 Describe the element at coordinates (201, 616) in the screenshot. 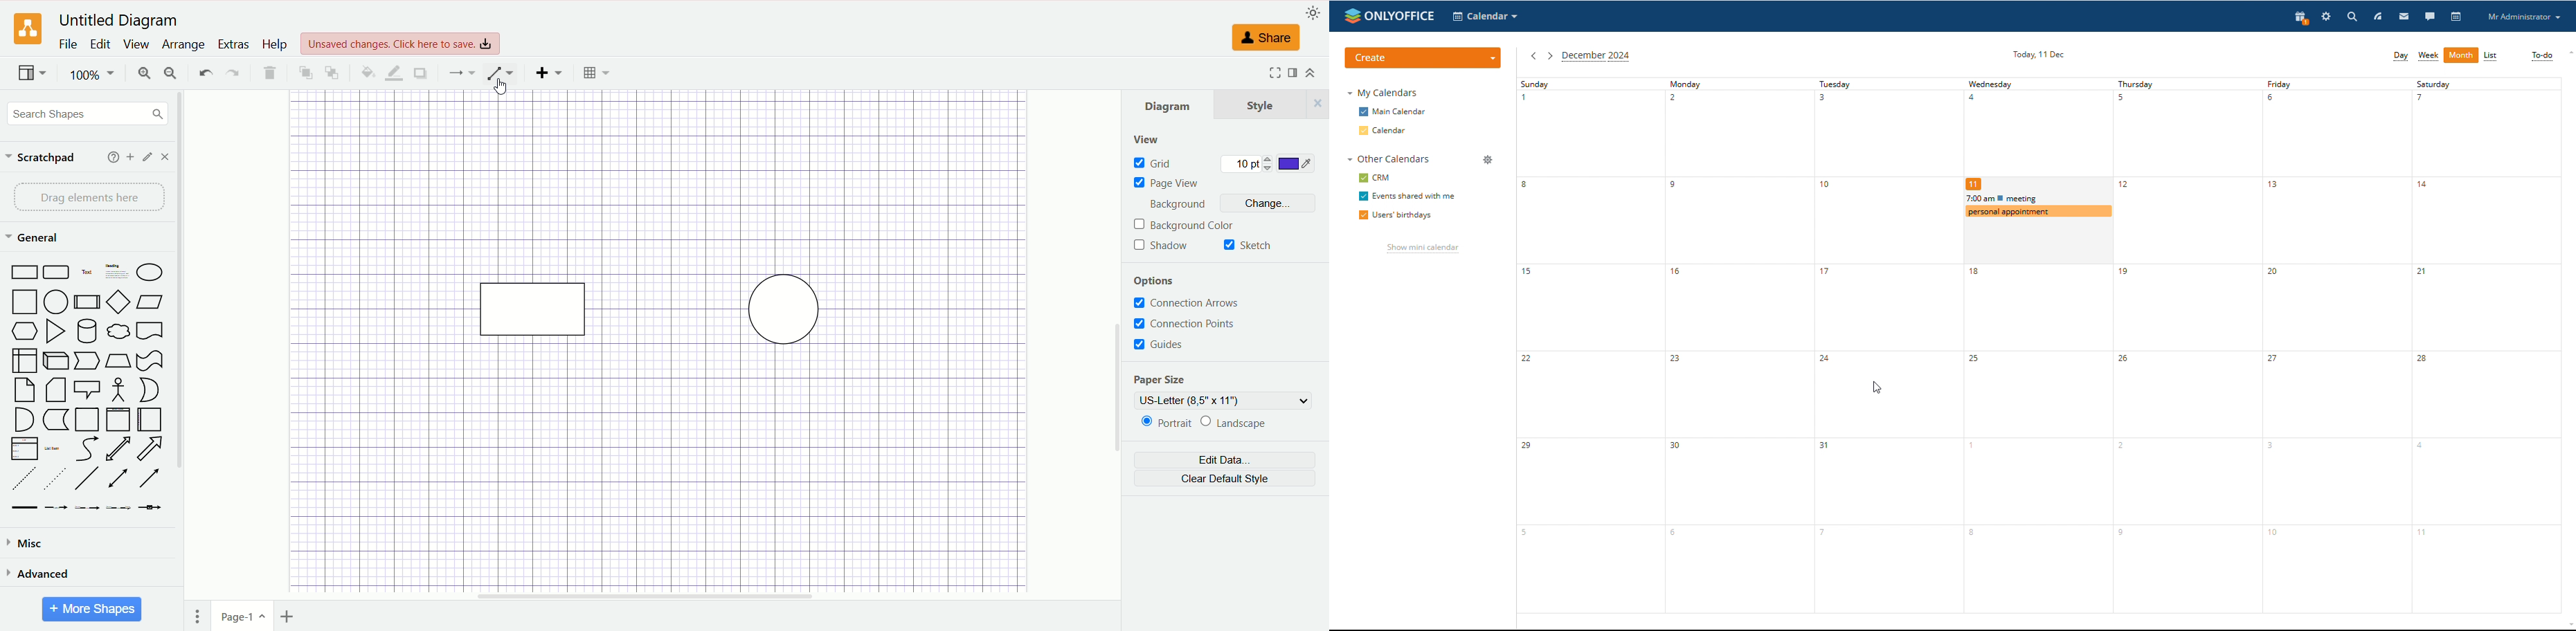

I see `pages` at that location.